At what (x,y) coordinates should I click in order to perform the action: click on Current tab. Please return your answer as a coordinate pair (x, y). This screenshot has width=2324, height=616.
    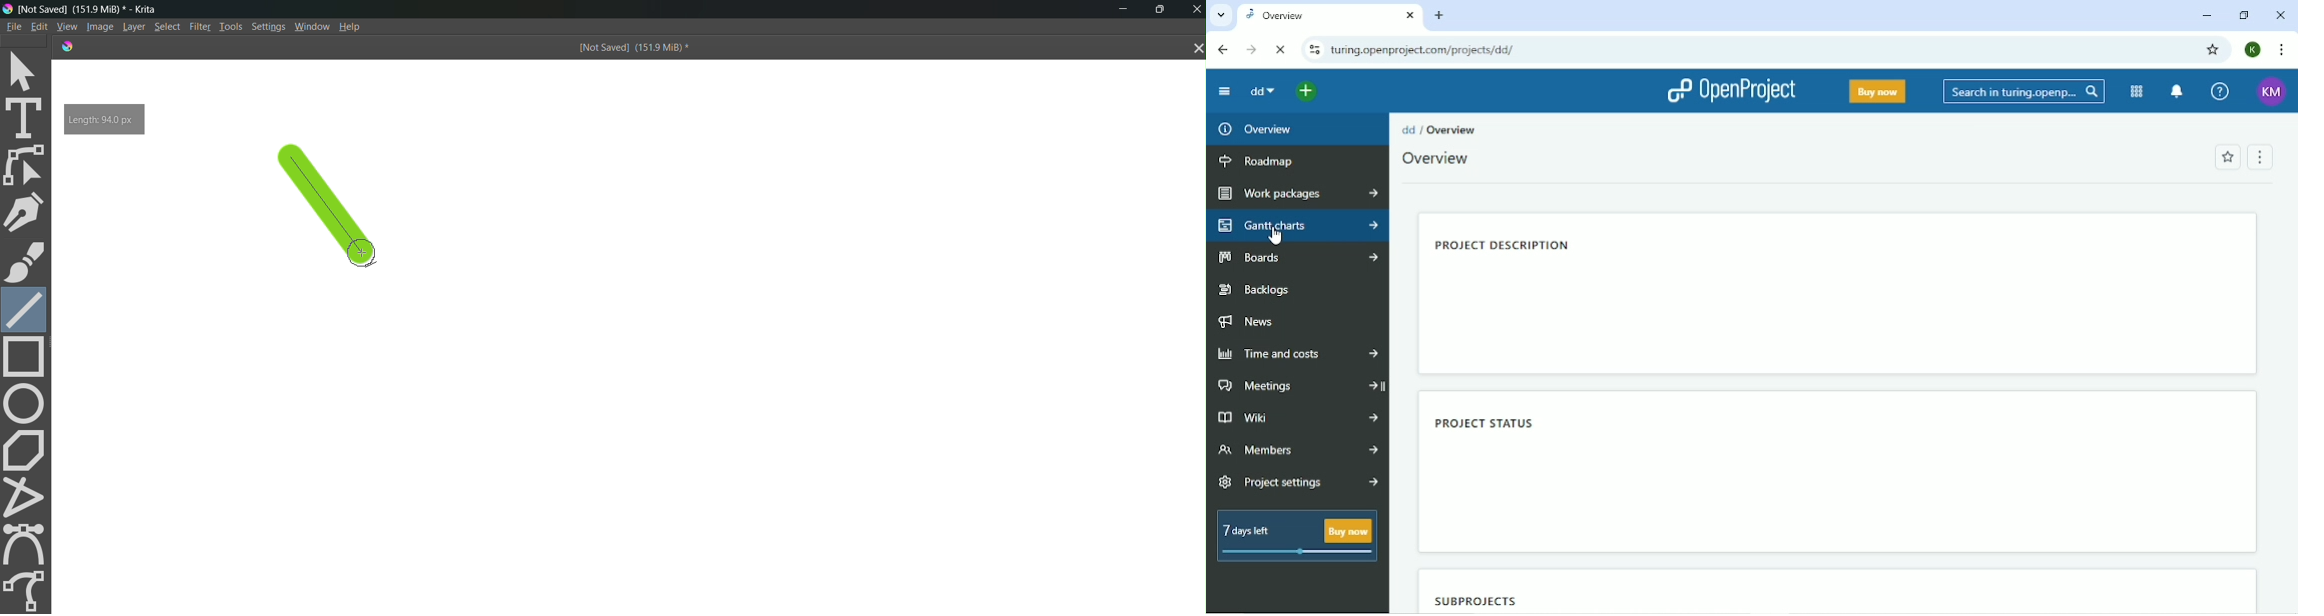
    Looking at the image, I should click on (1330, 16).